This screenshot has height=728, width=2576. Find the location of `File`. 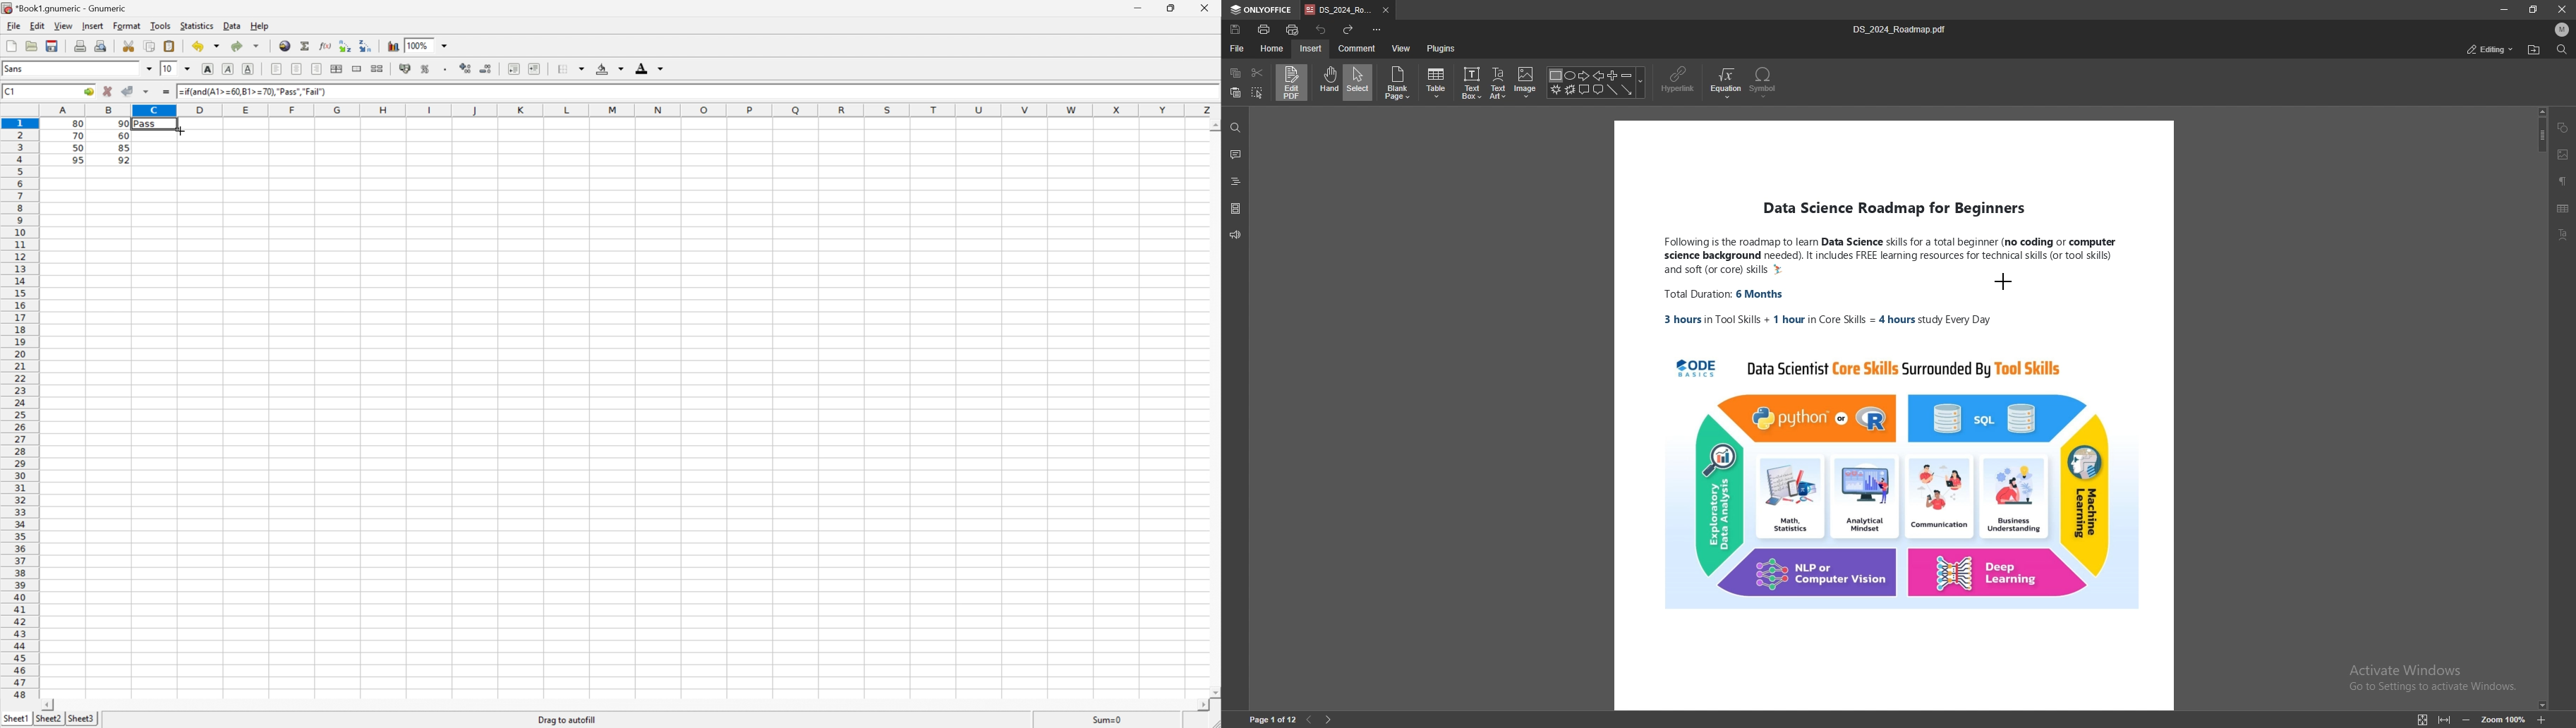

File is located at coordinates (15, 26).